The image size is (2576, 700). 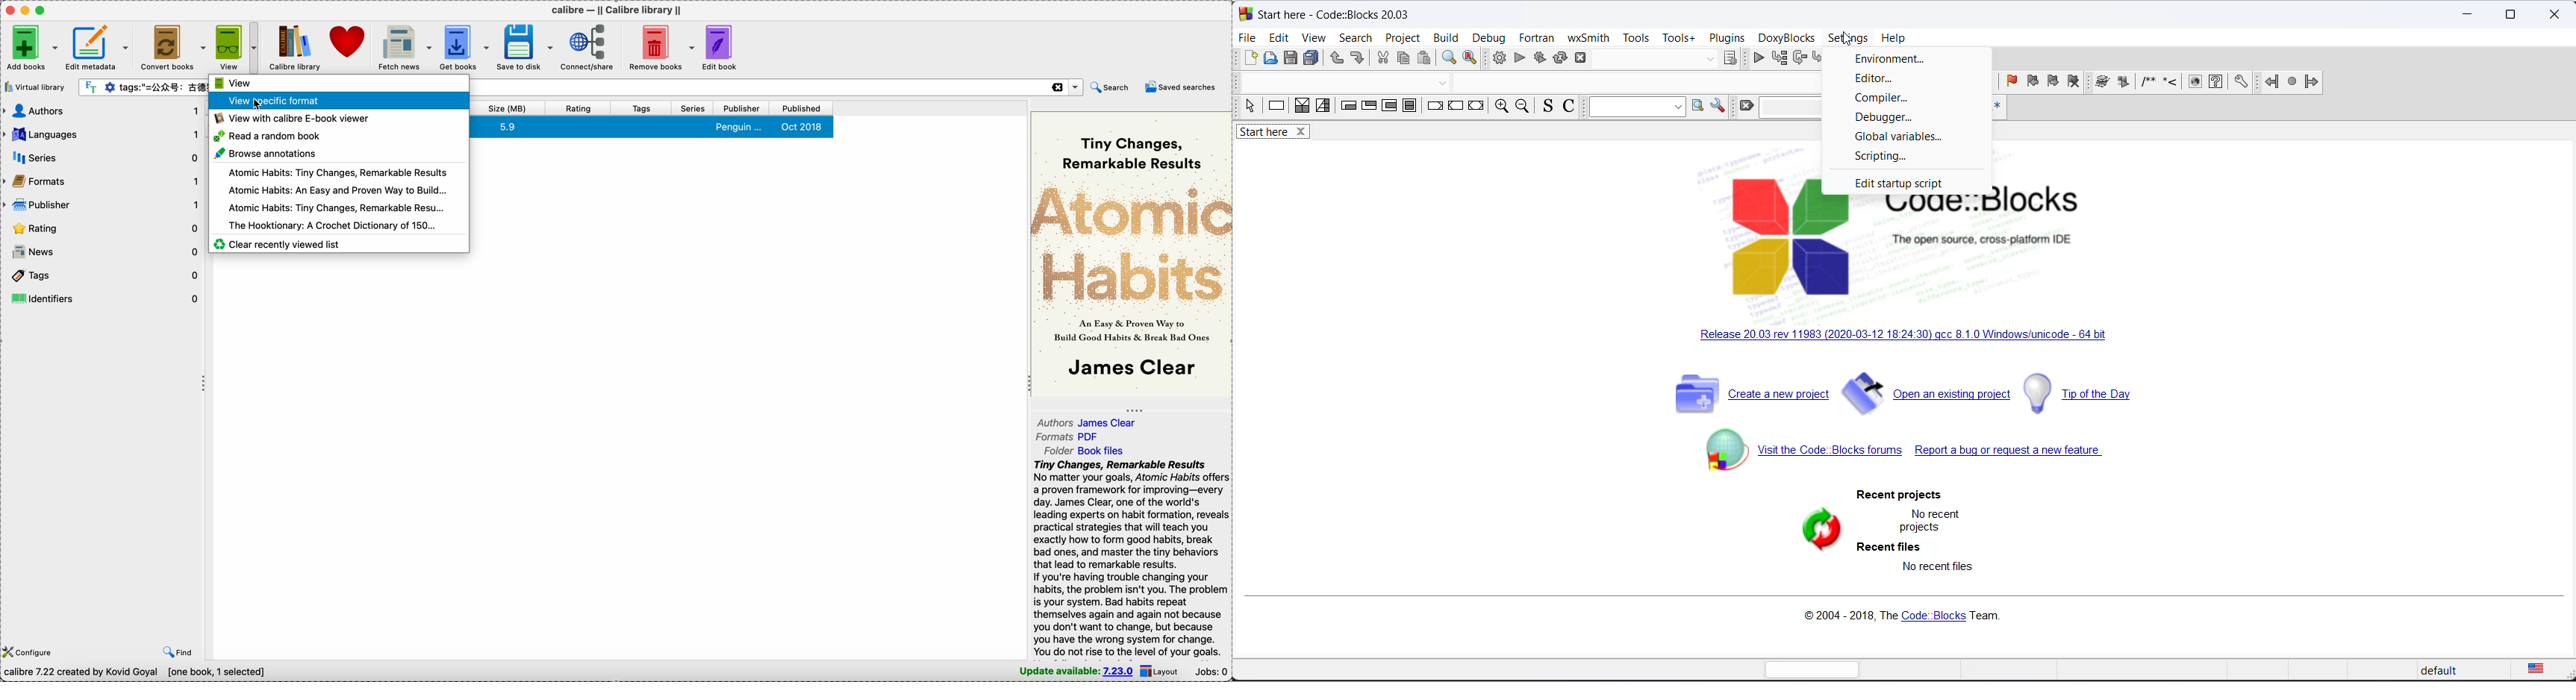 I want to click on remove books, so click(x=659, y=49).